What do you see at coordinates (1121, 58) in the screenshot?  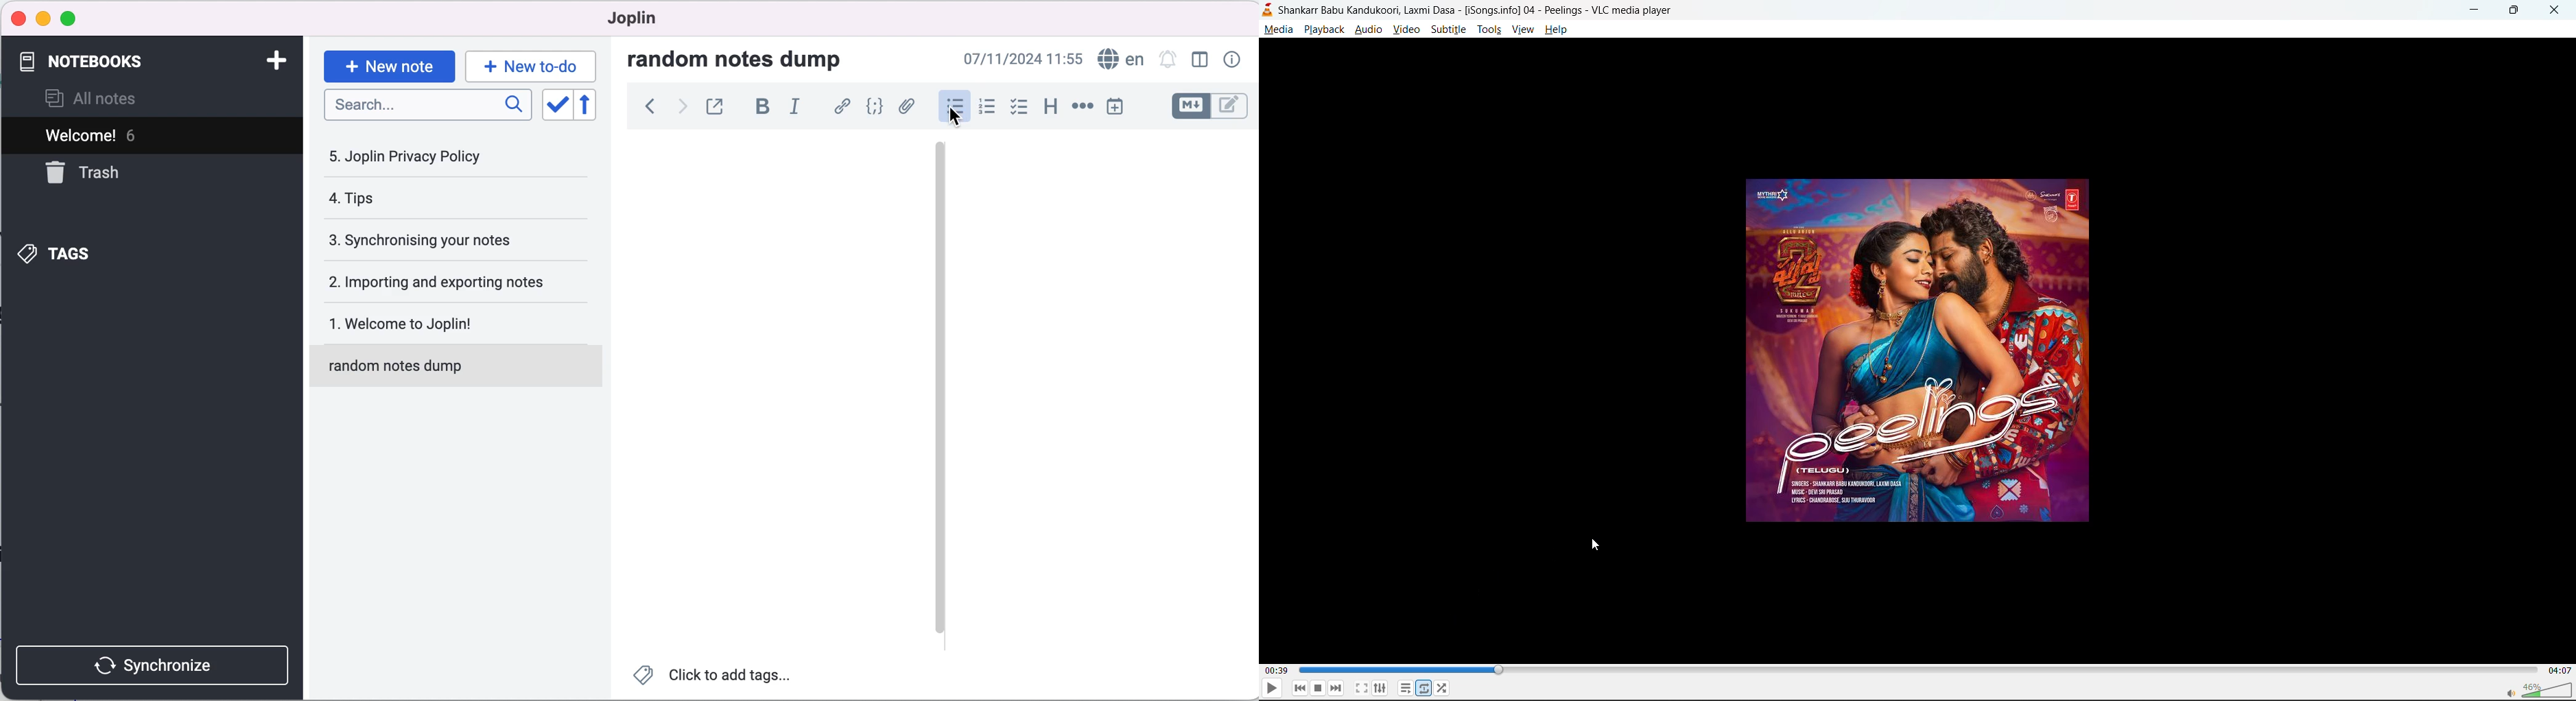 I see `language` at bounding box center [1121, 58].